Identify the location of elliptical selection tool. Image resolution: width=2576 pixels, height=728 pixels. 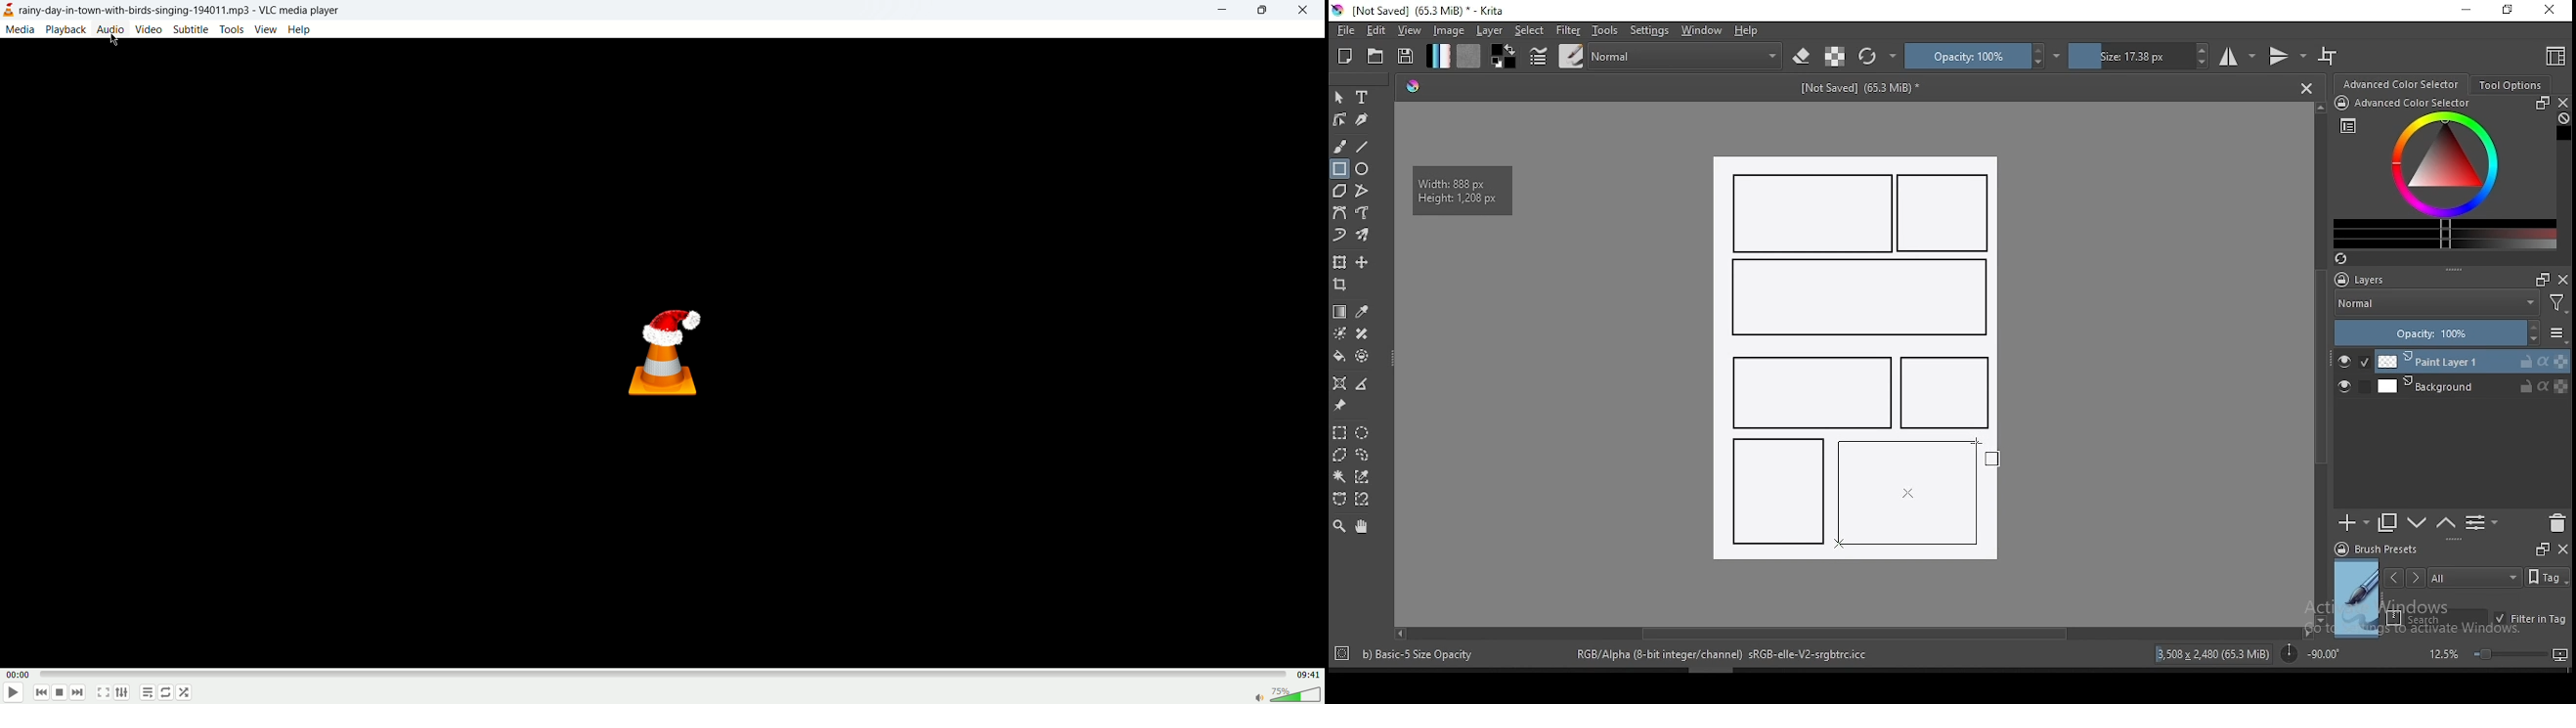
(1362, 433).